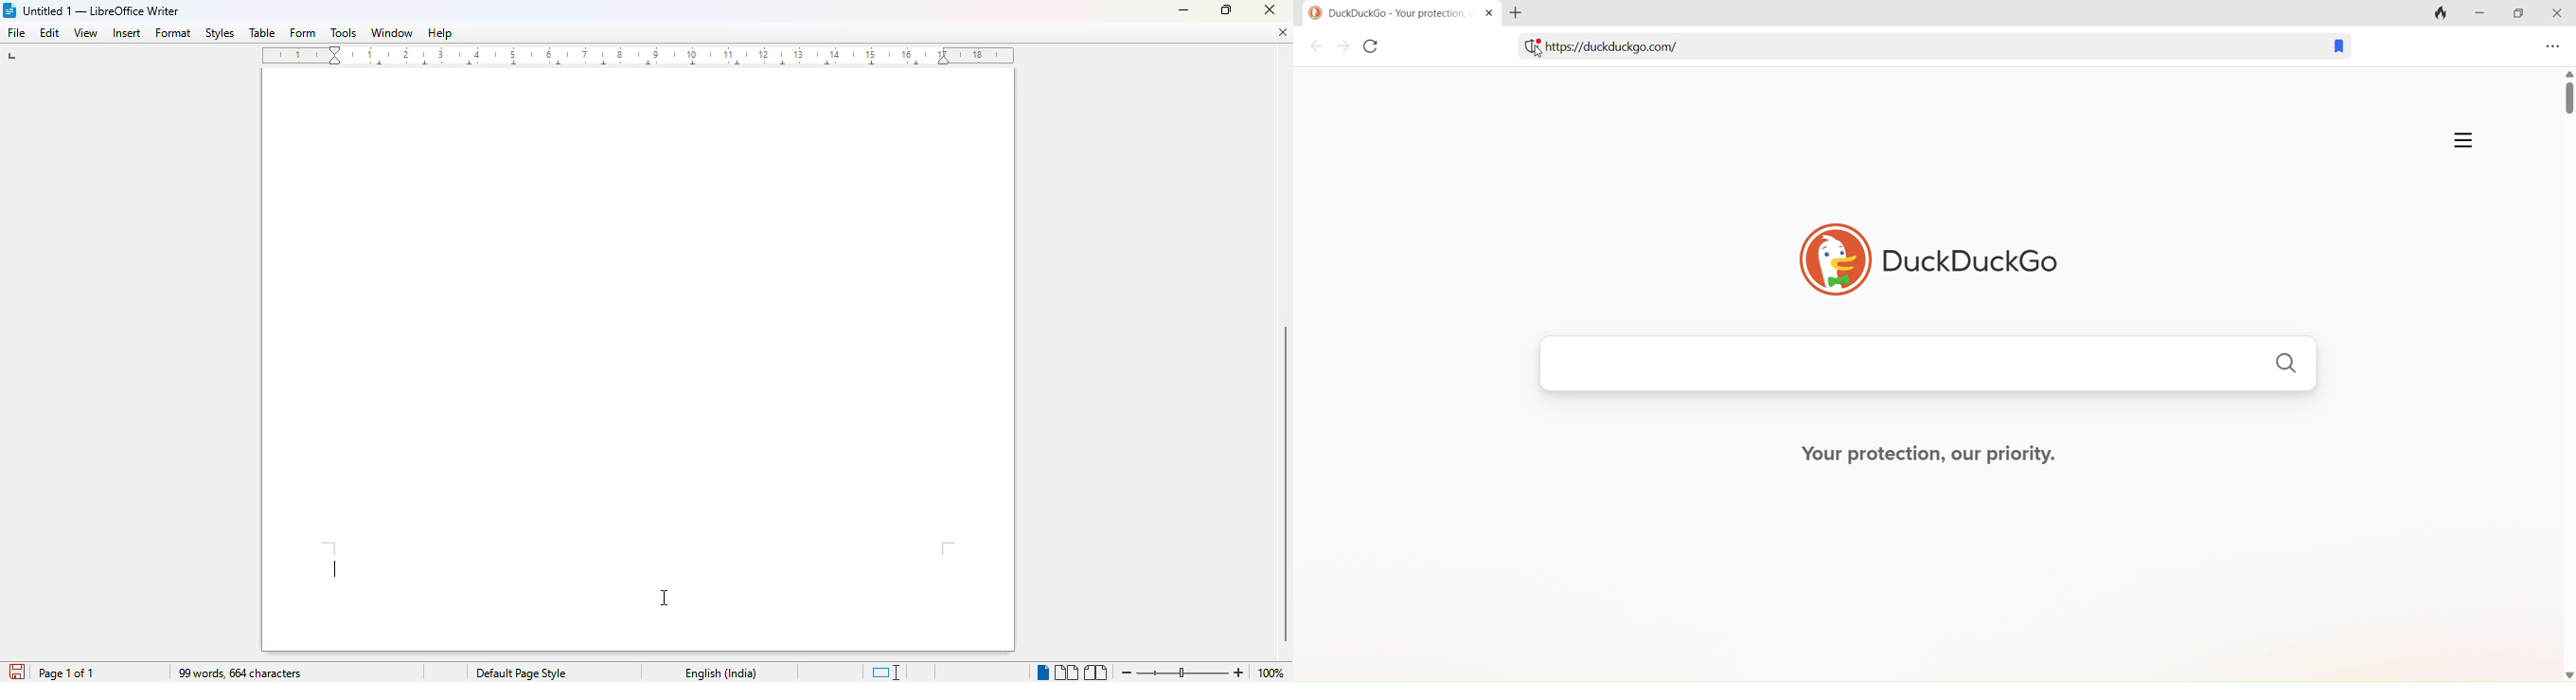 This screenshot has width=2576, height=700. I want to click on view, so click(85, 33).